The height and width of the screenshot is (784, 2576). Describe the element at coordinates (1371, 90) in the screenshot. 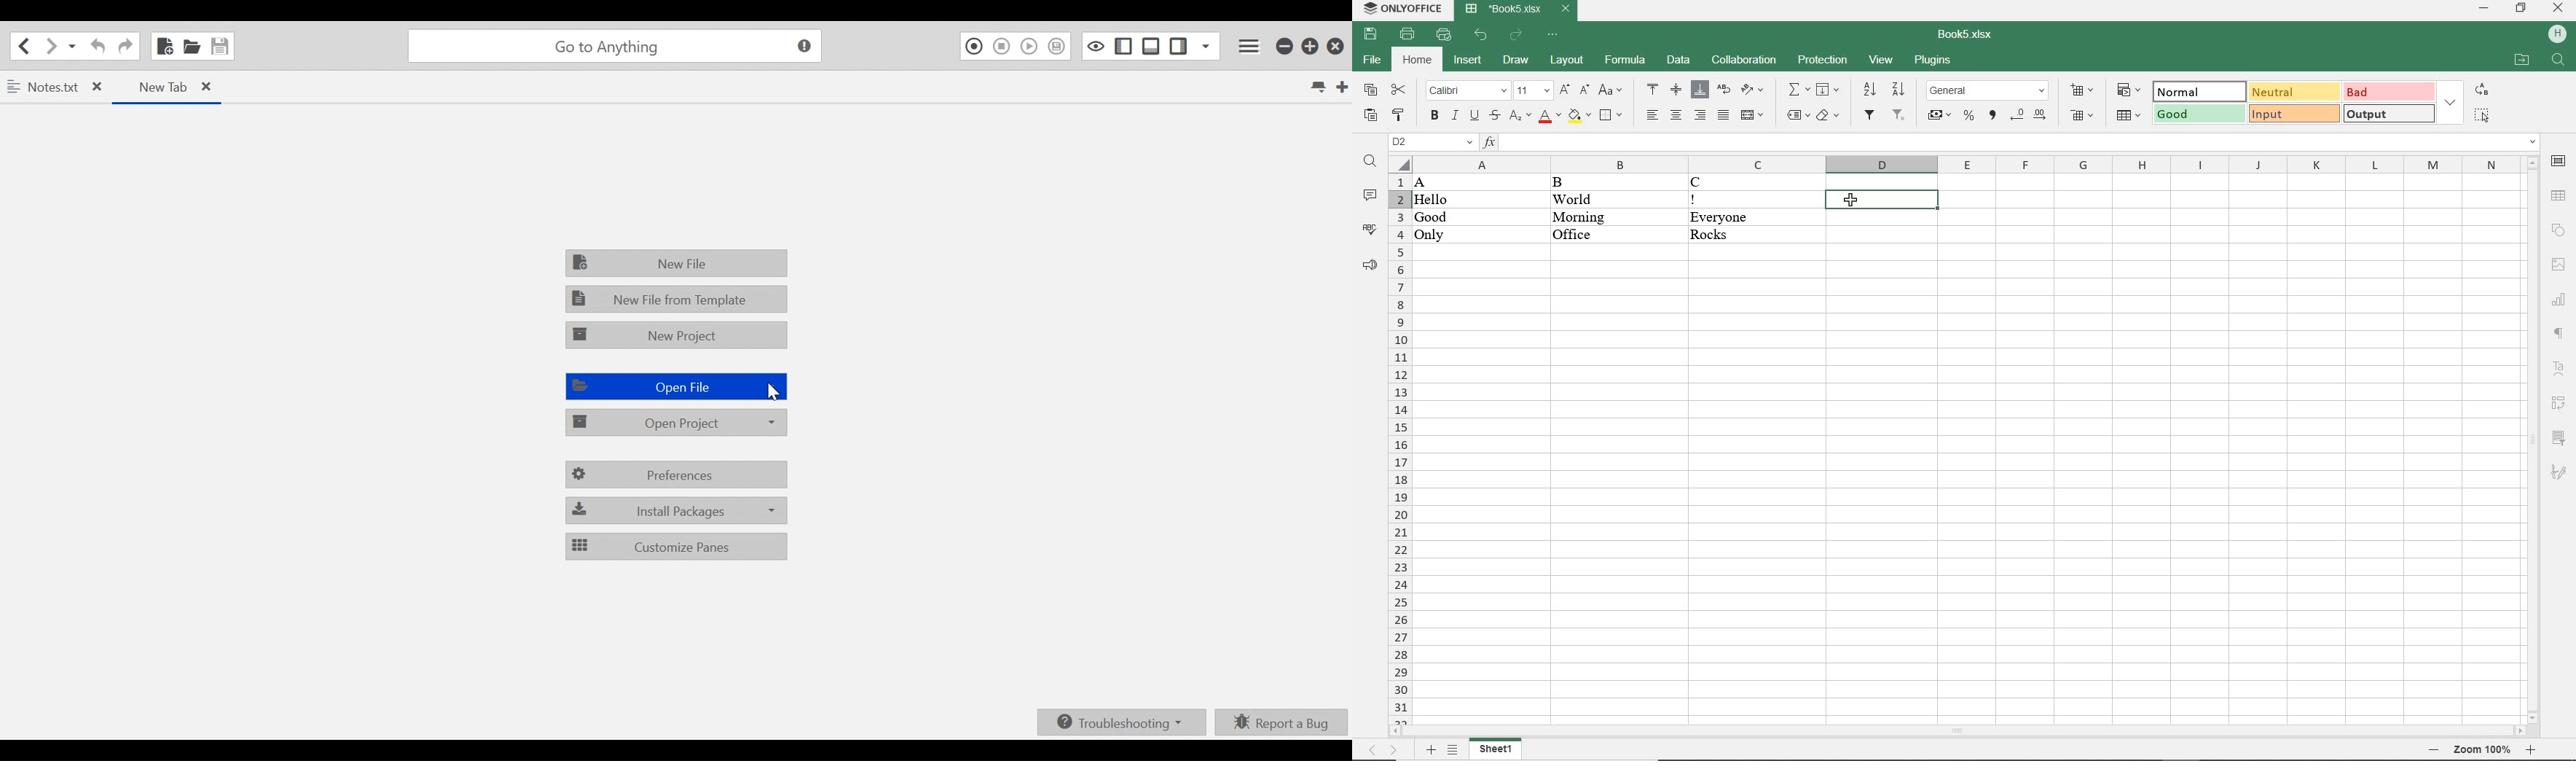

I see `COPY` at that location.